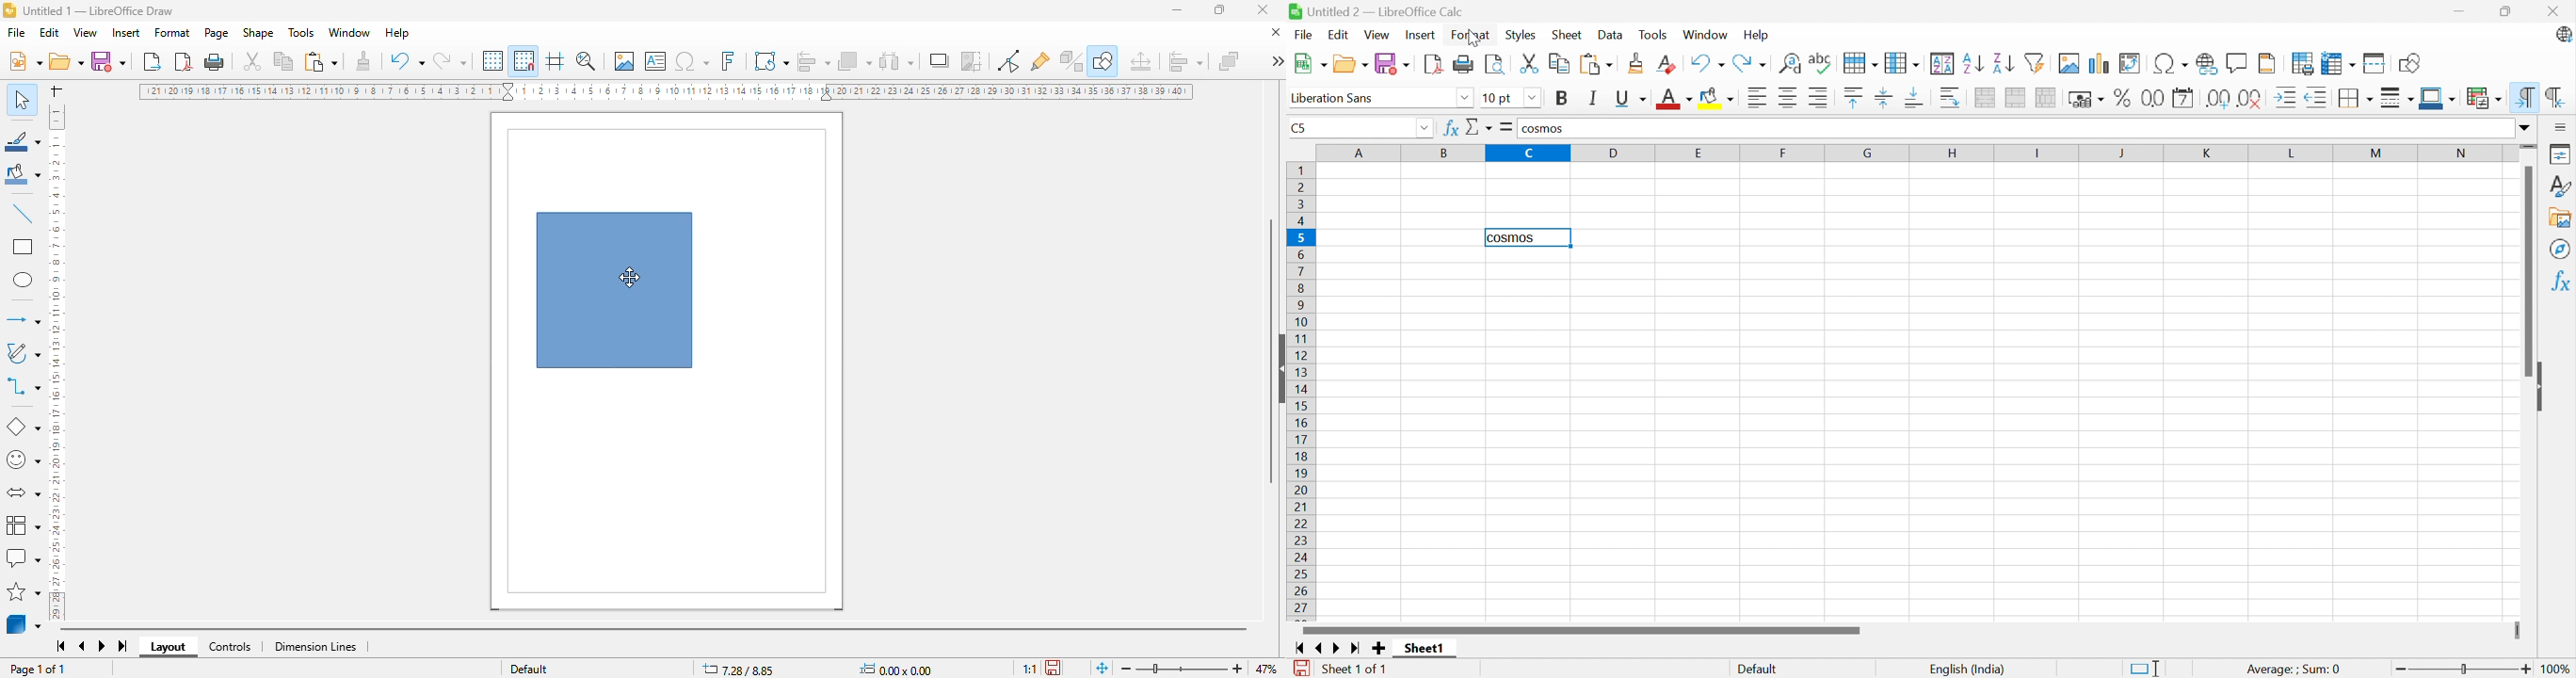 Image resolution: width=2576 pixels, height=700 pixels. I want to click on ruler, so click(57, 360).